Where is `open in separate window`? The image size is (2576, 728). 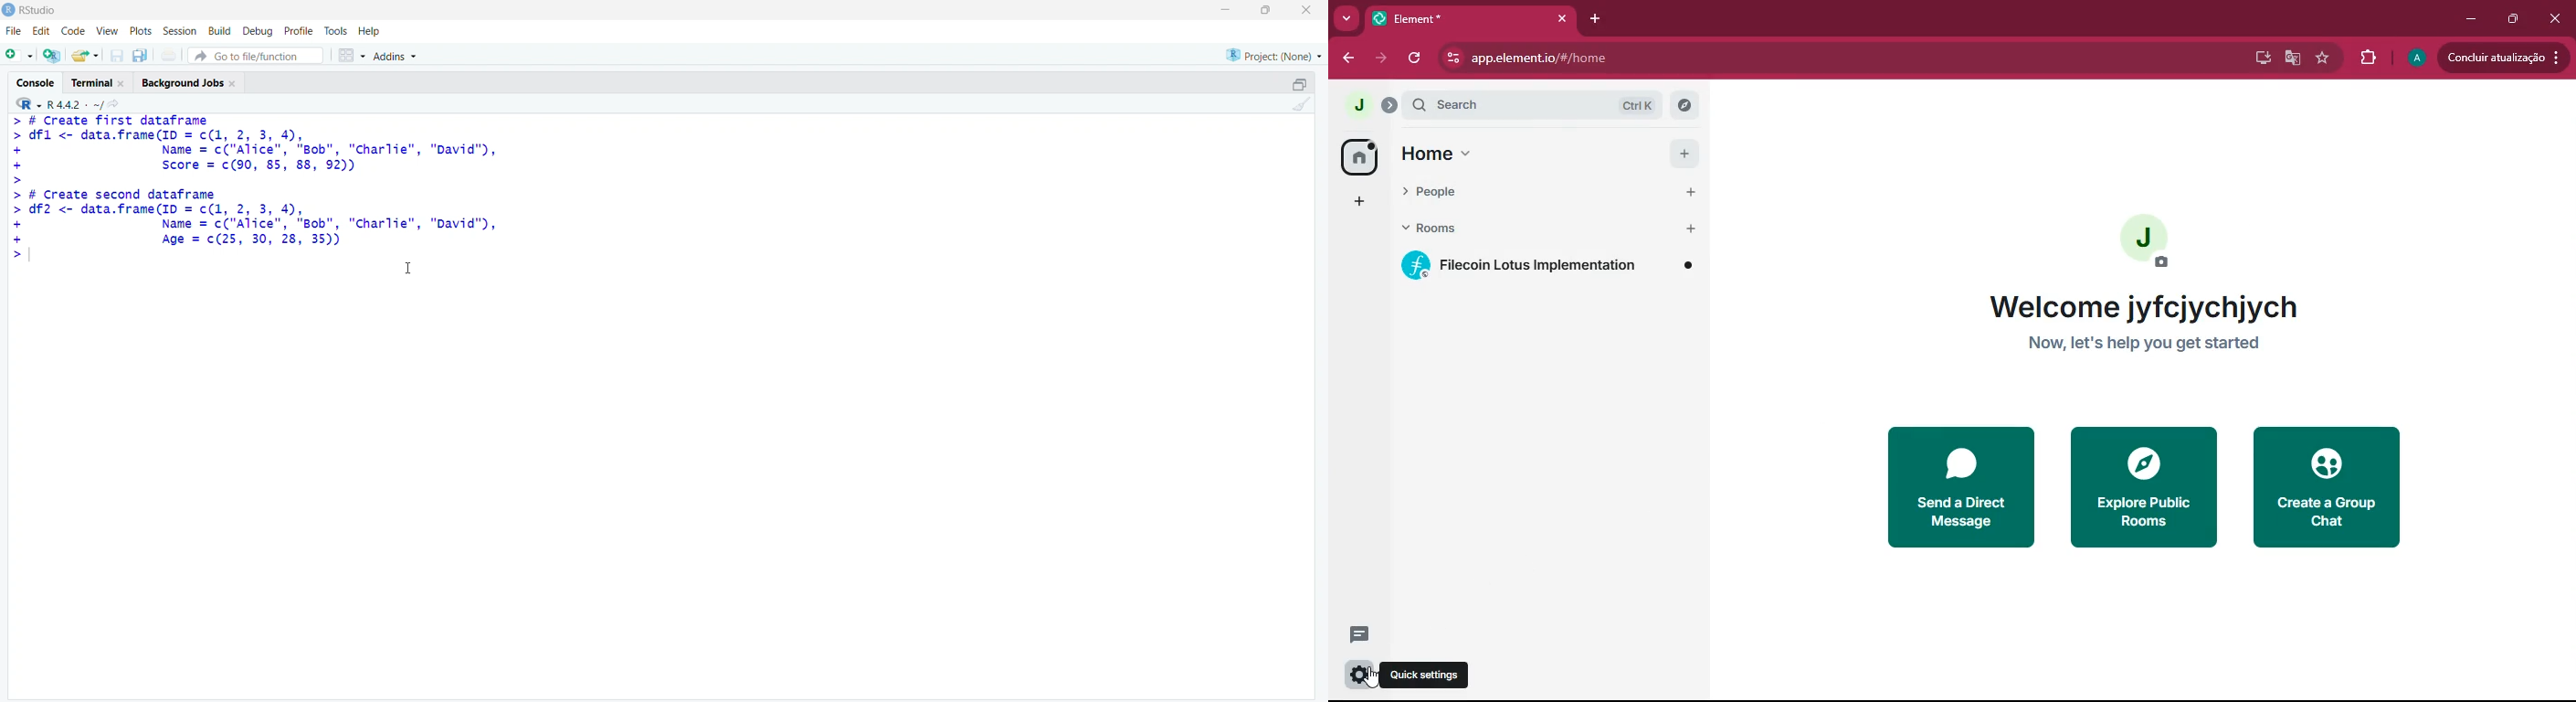
open in separate window is located at coordinates (1301, 84).